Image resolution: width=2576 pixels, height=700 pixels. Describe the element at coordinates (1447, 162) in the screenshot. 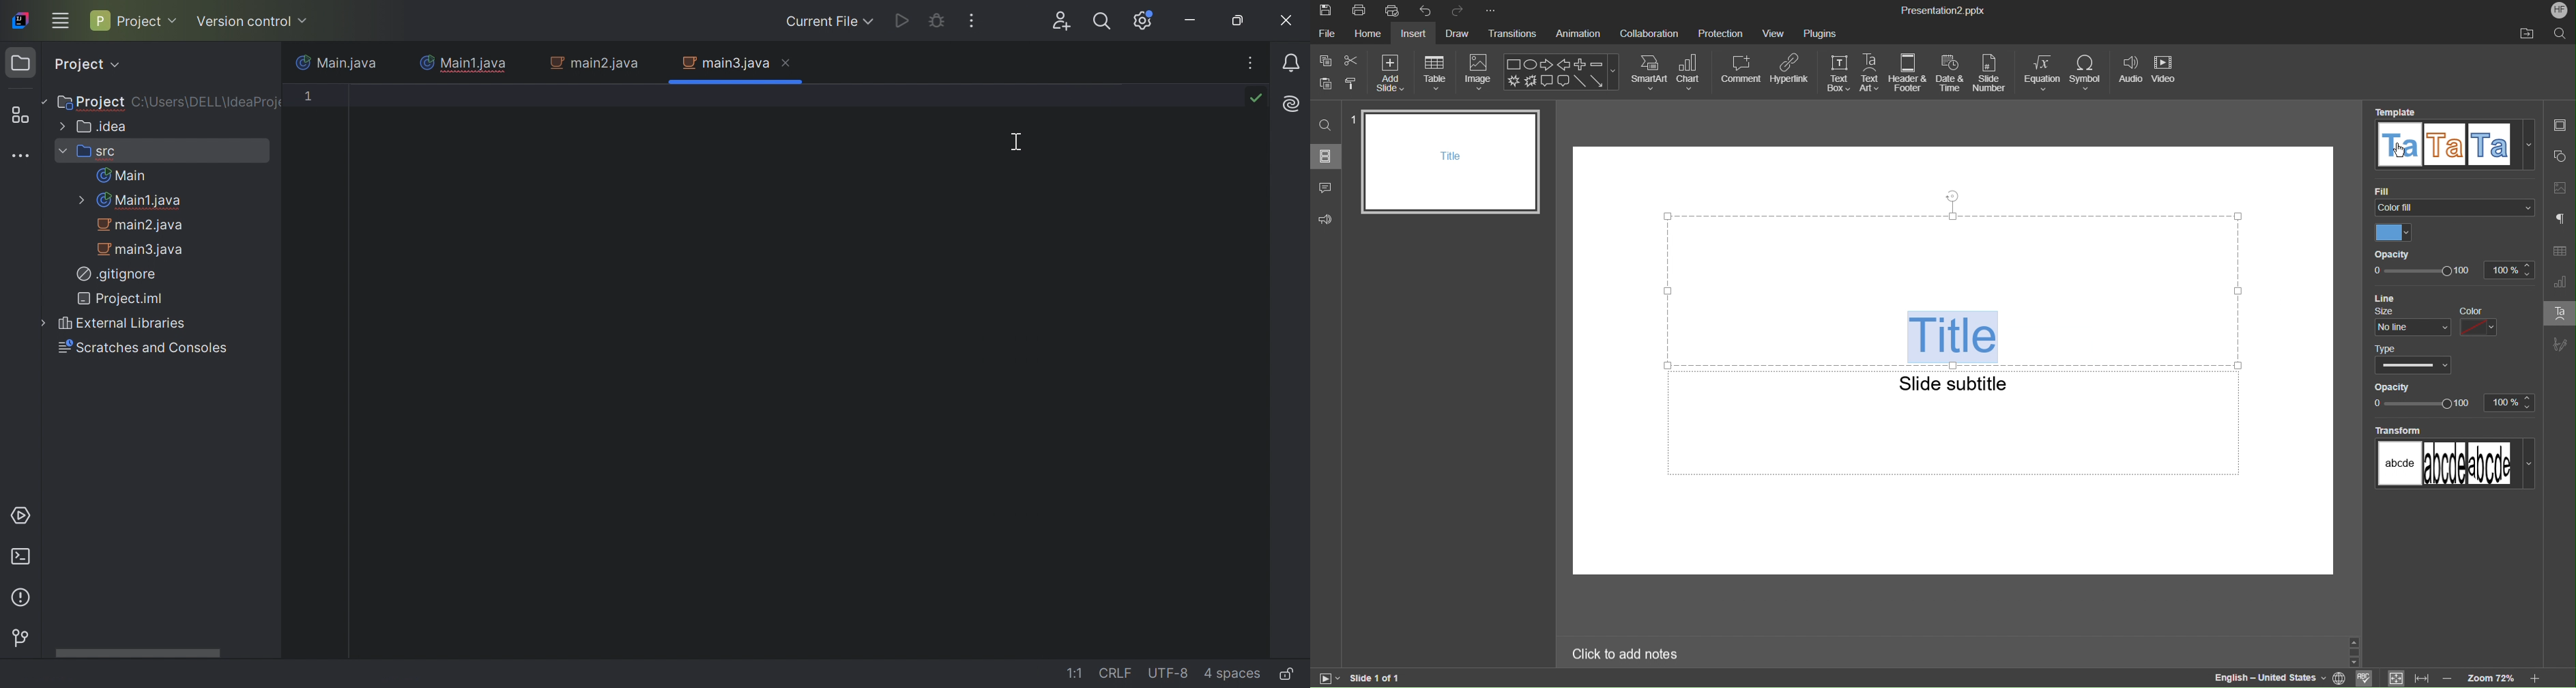

I see `Slide 1` at that location.